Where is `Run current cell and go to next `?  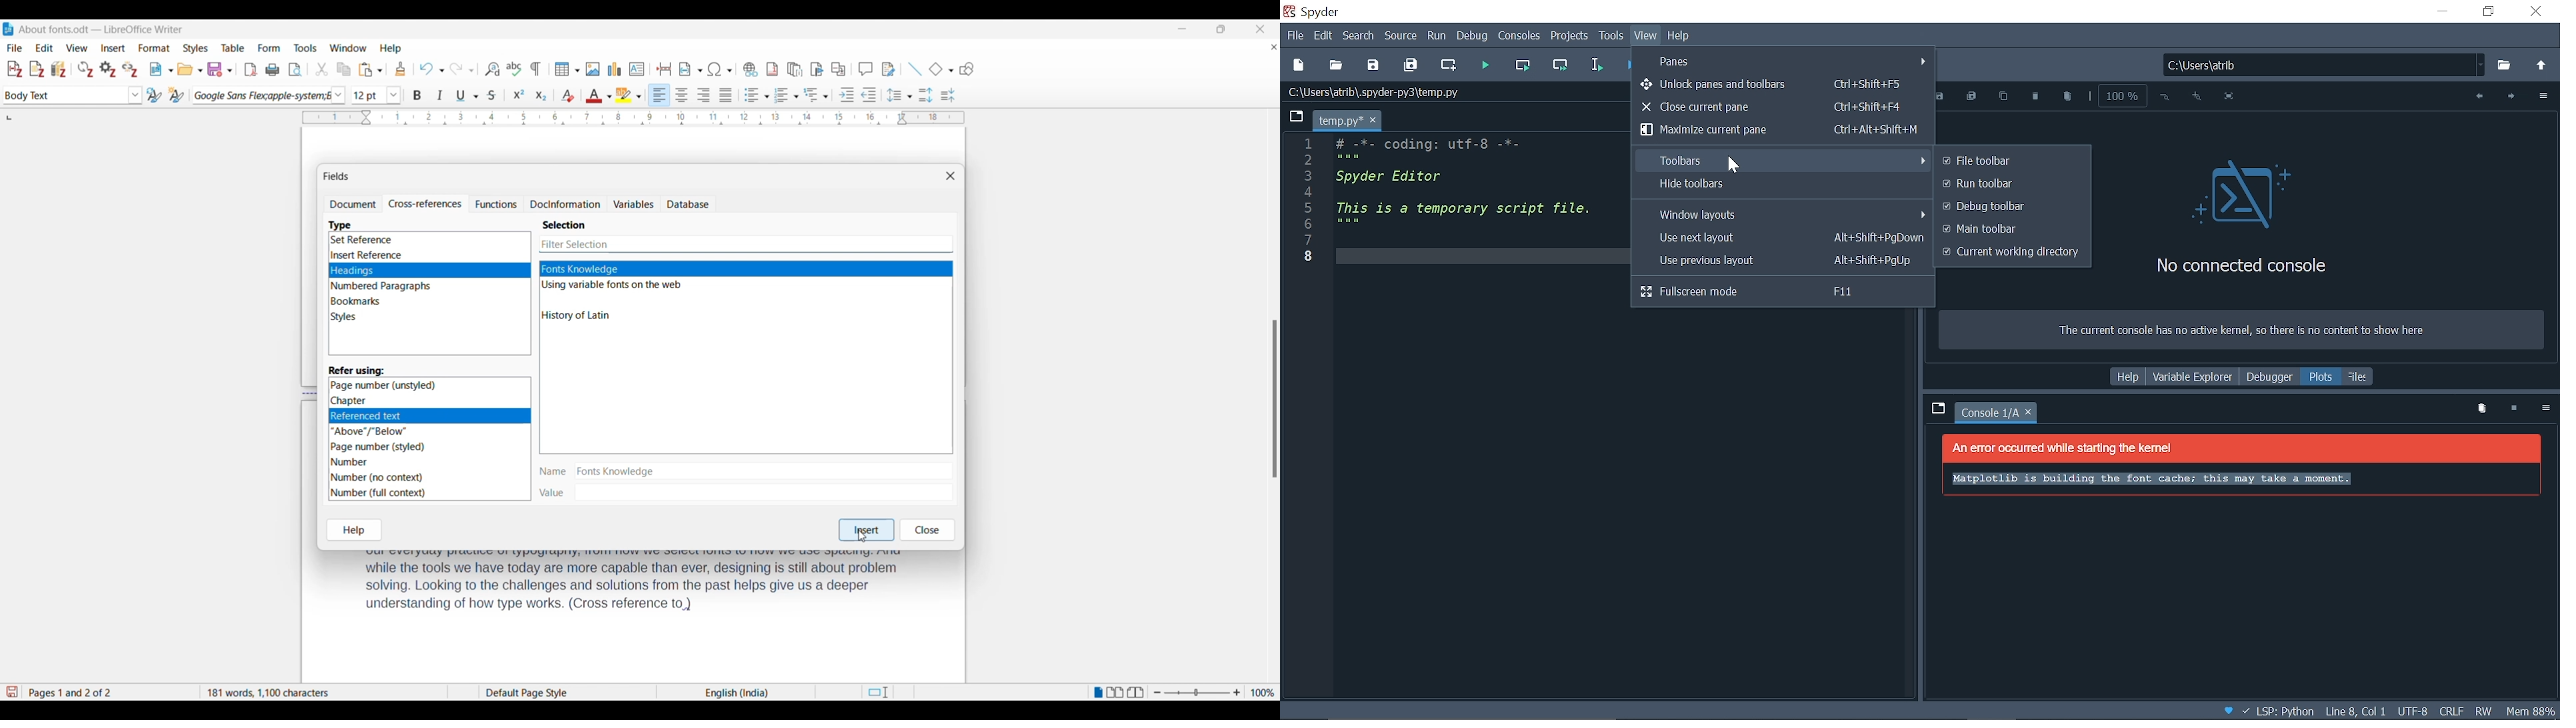 Run current cell and go to next  is located at coordinates (1563, 65).